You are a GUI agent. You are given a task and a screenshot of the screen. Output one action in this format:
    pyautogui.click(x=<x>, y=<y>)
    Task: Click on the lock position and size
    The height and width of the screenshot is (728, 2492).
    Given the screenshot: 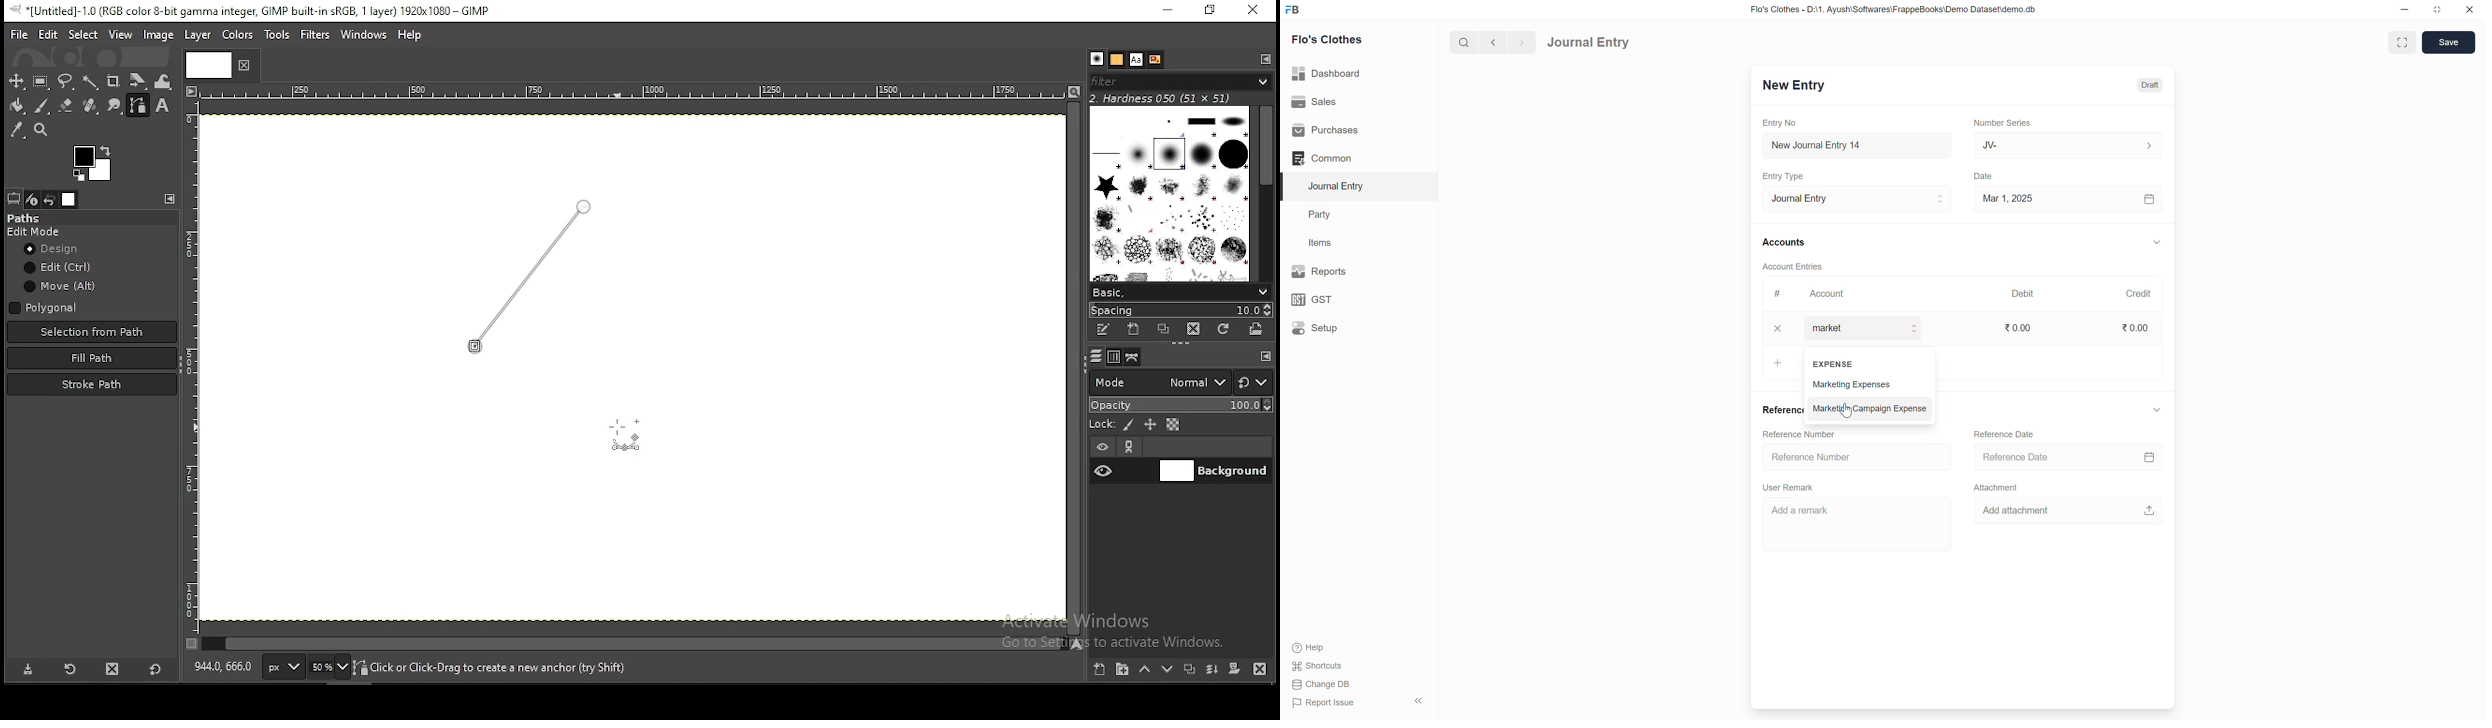 What is the action you would take?
    pyautogui.click(x=1150, y=424)
    